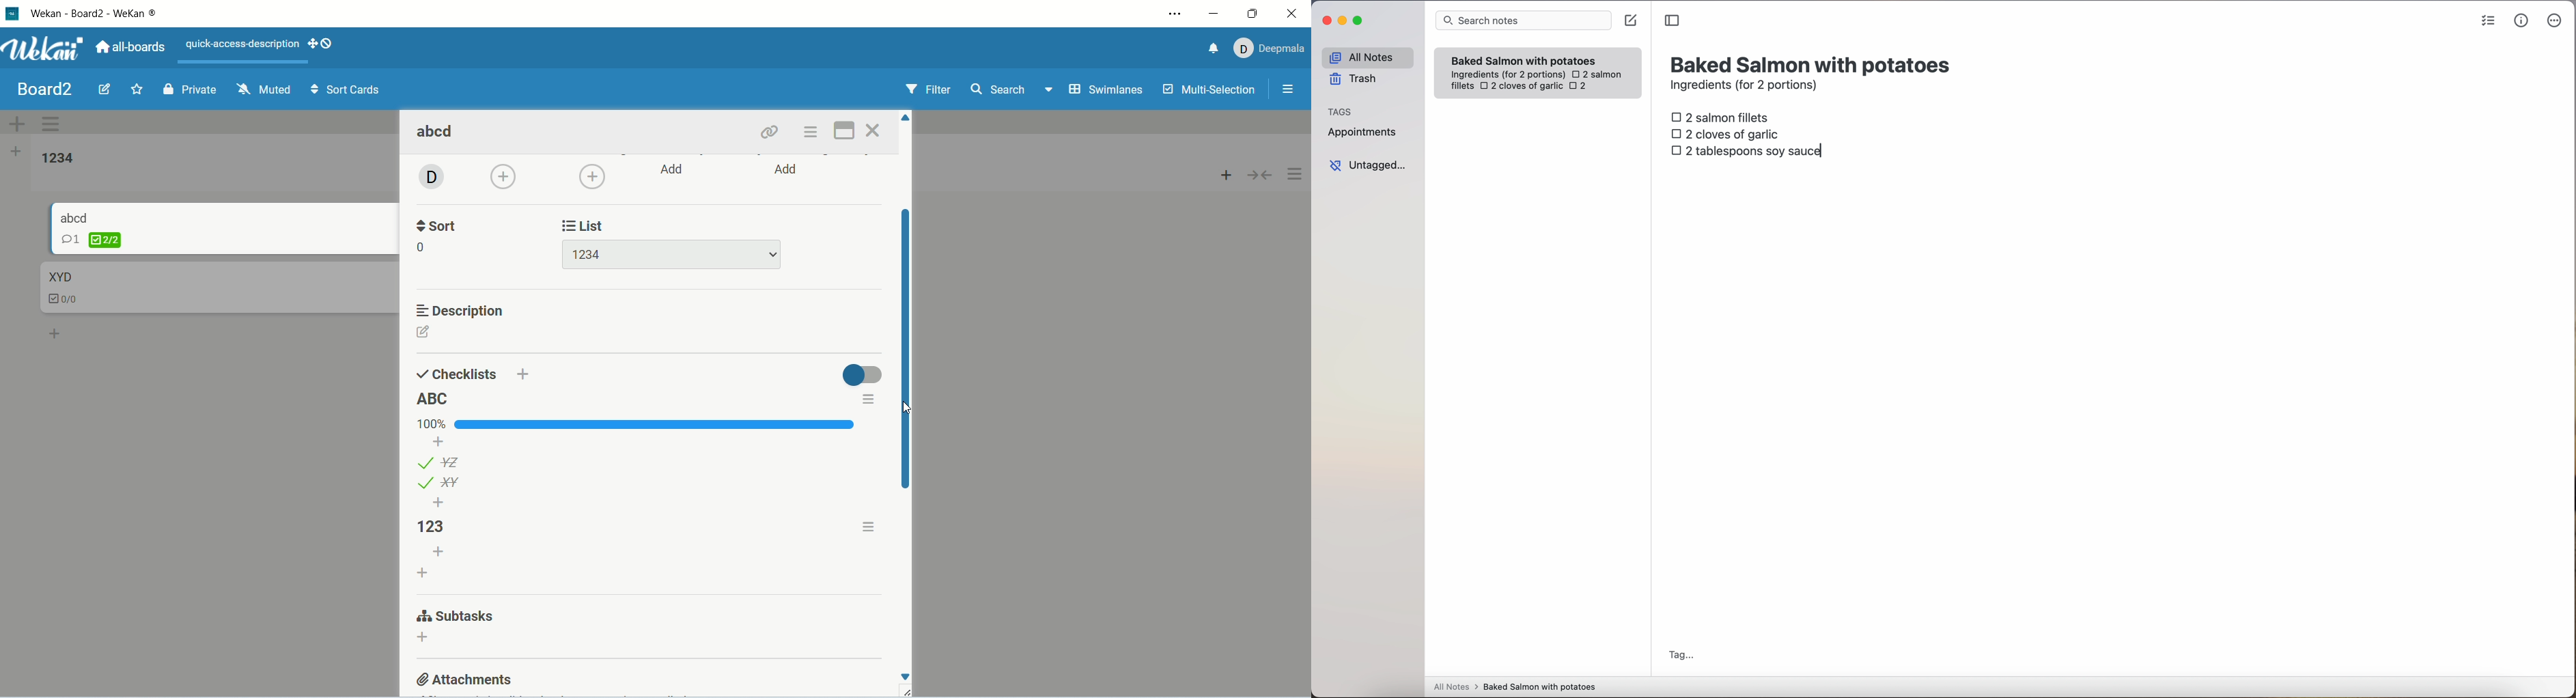  I want to click on trash, so click(1356, 79).